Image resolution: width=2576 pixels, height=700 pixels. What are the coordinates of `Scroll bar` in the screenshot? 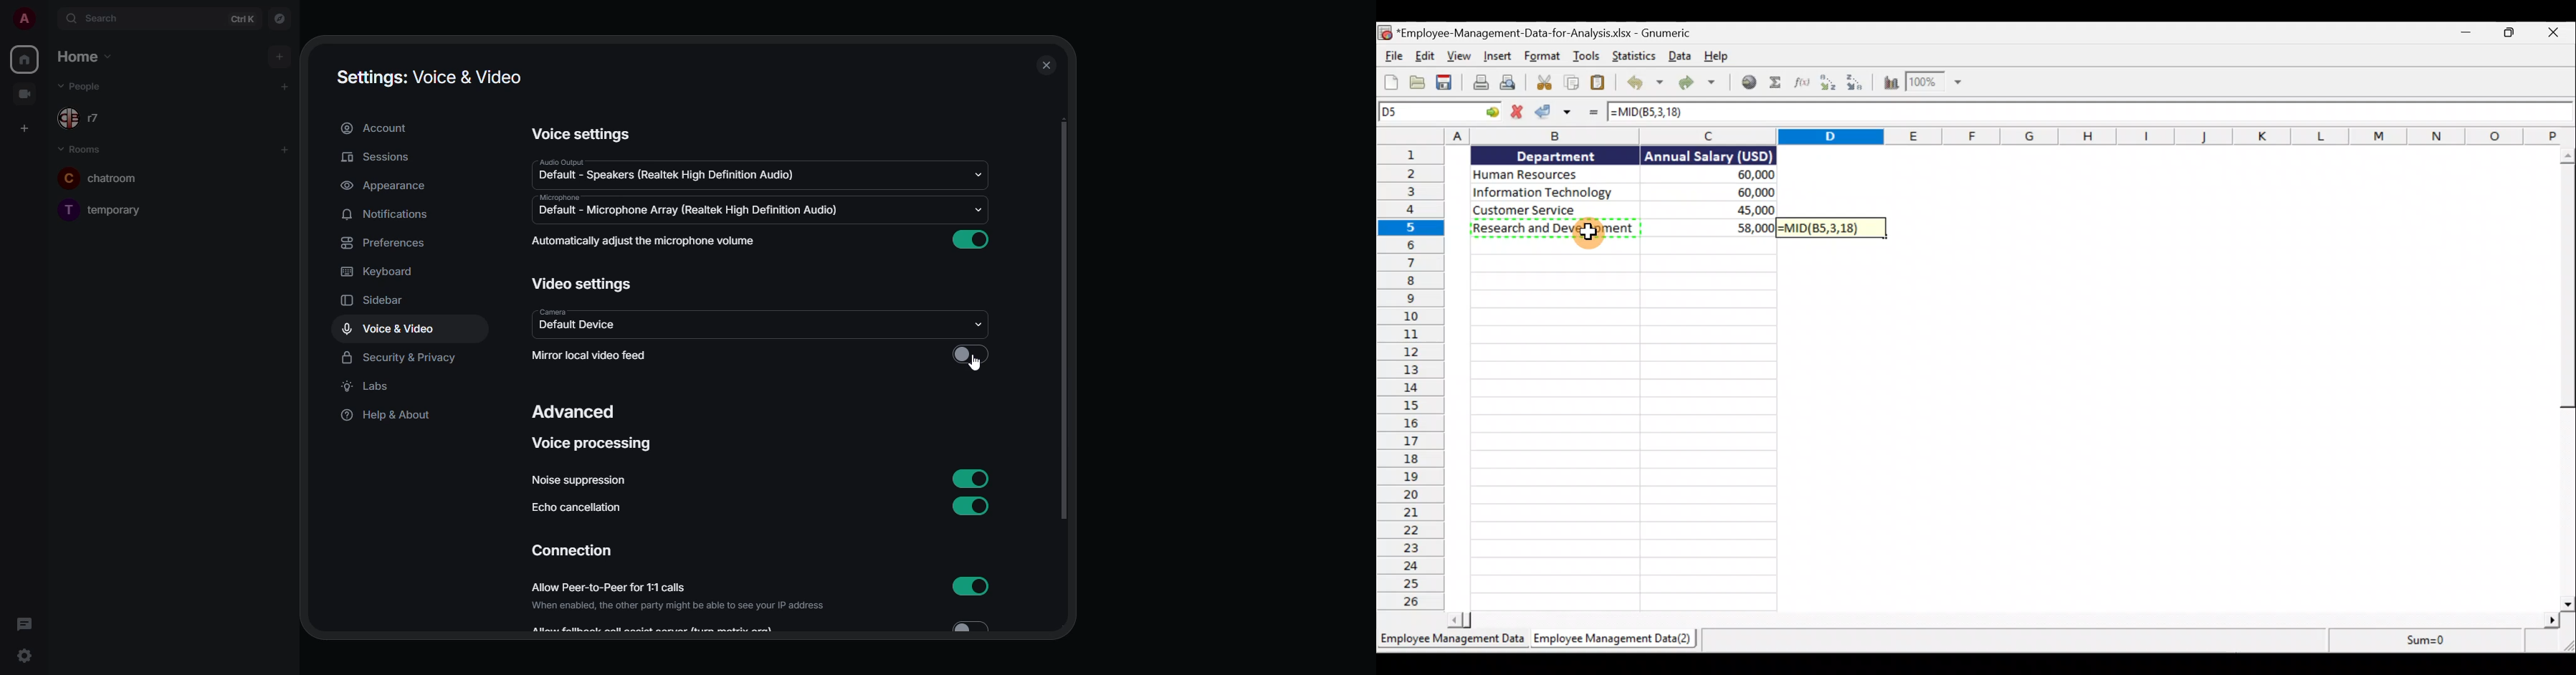 It's located at (2563, 377).